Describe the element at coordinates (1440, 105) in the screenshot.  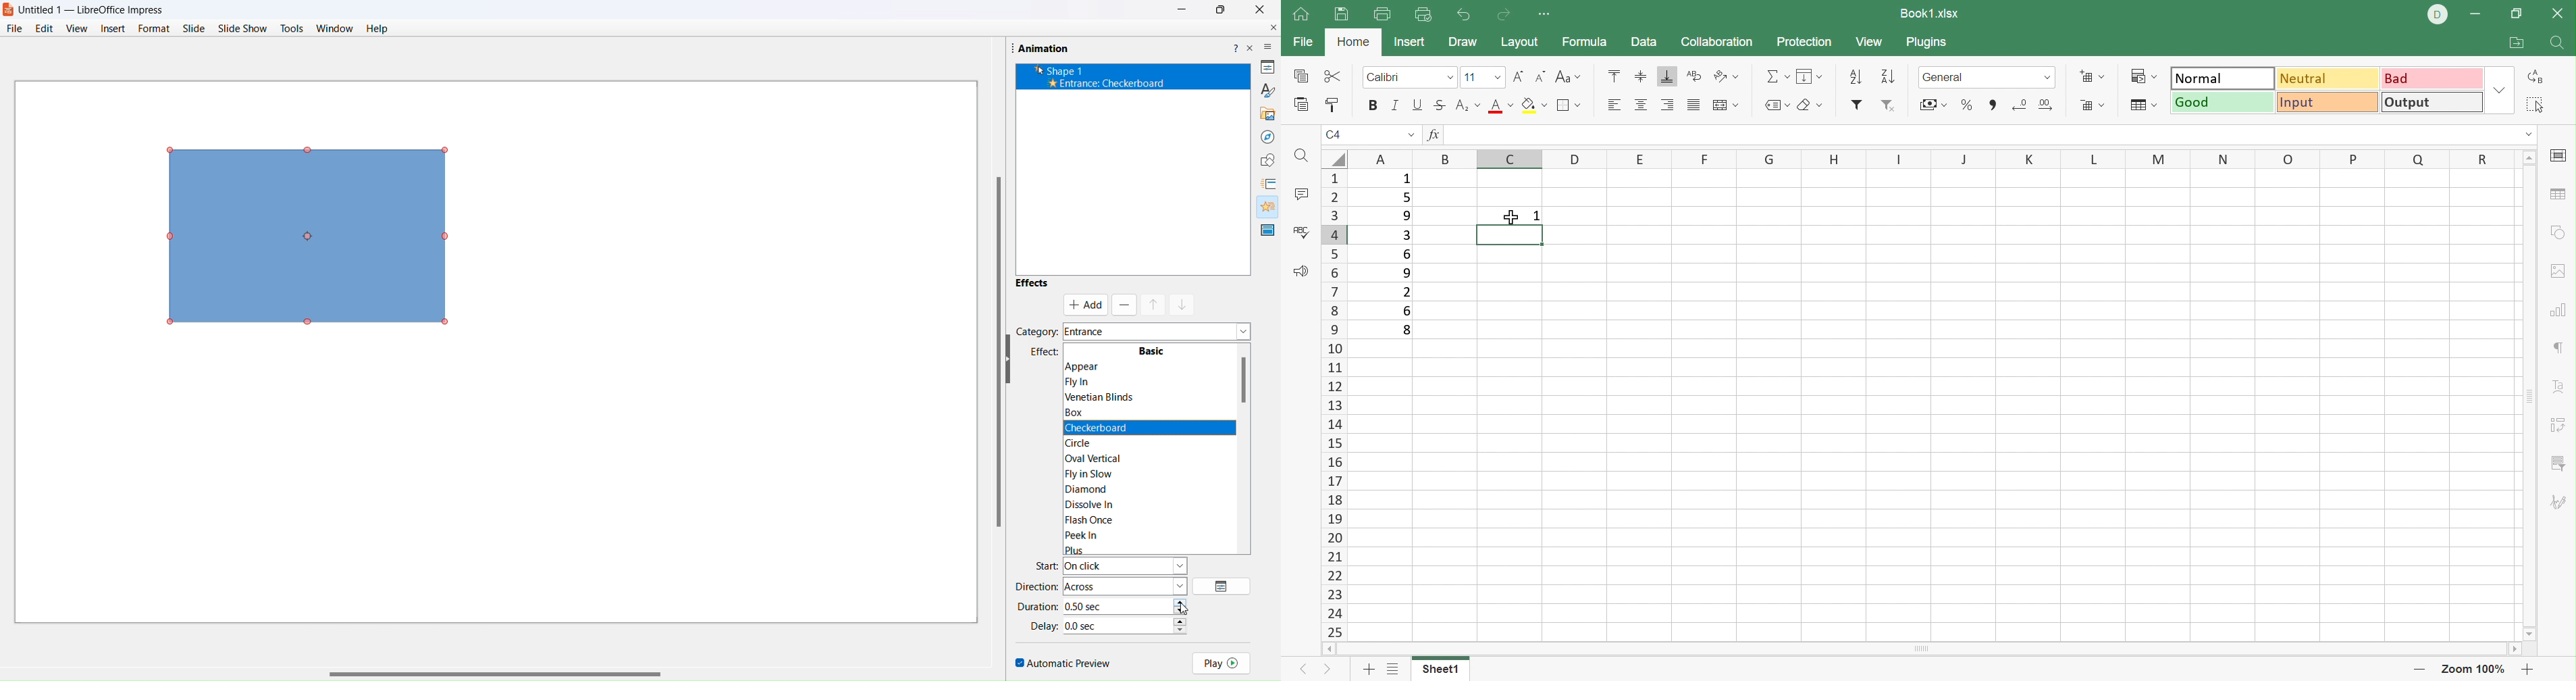
I see `Strikethrough` at that location.